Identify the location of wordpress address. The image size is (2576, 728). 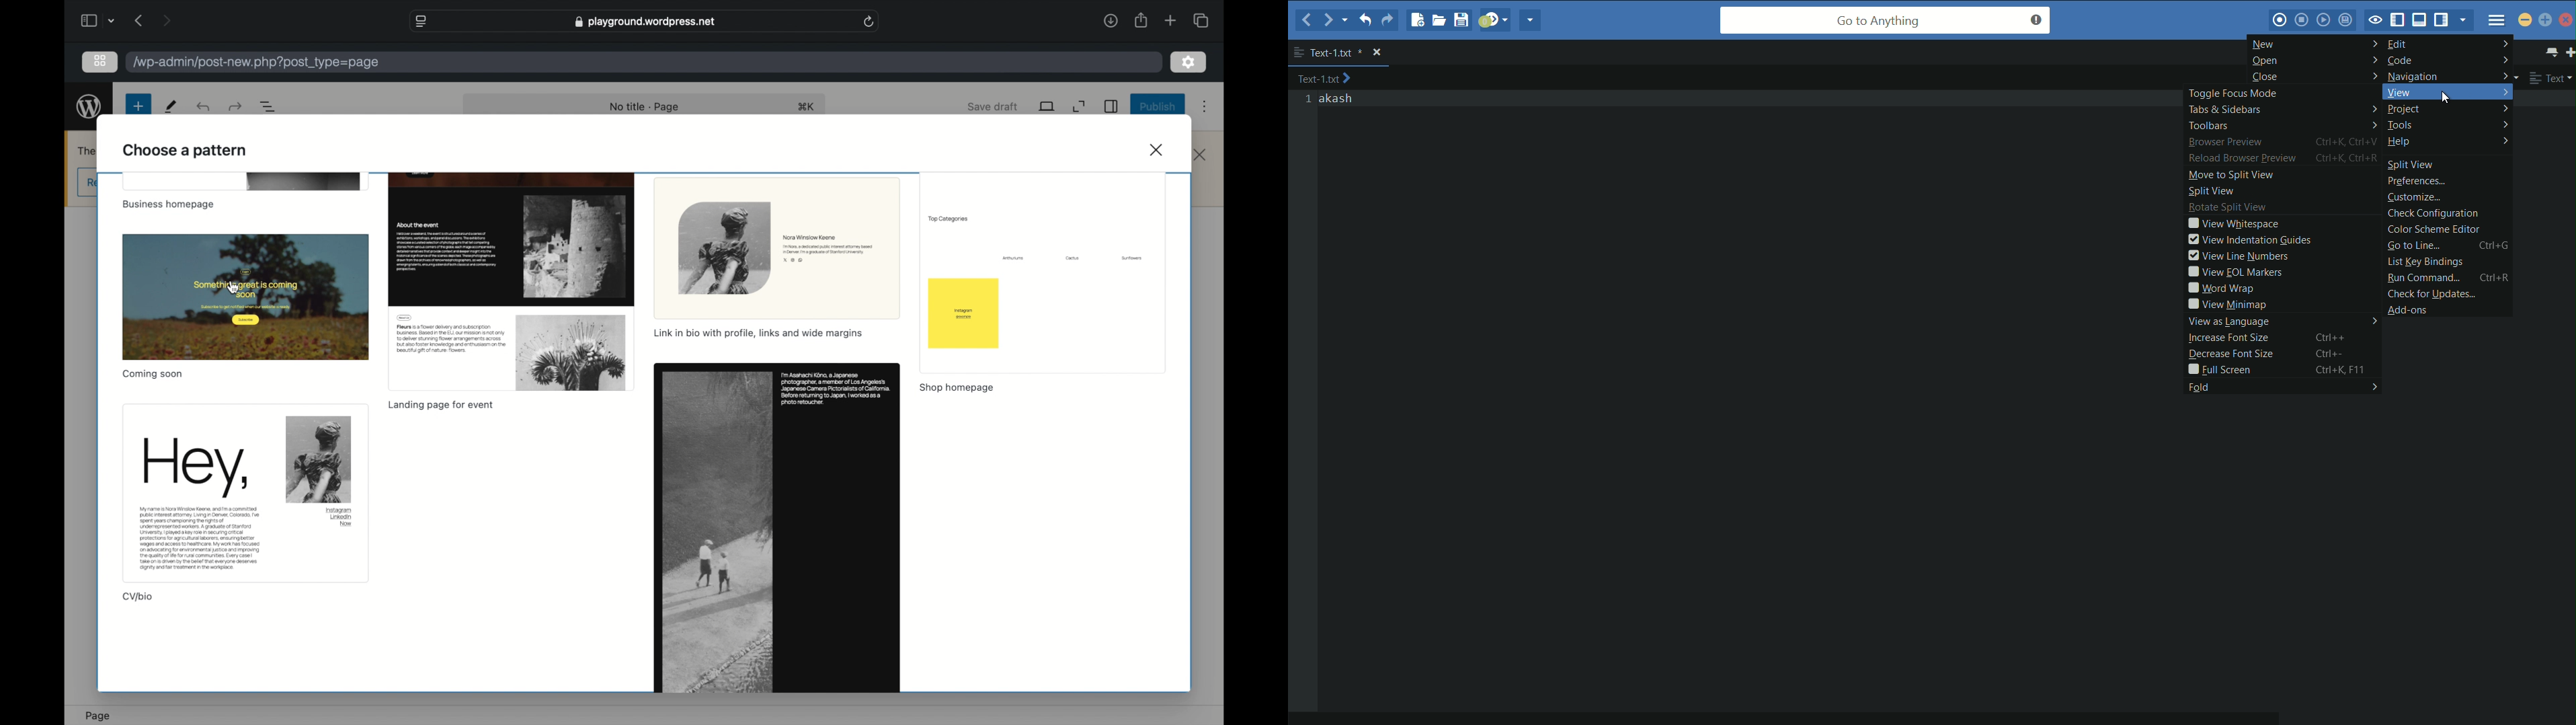
(255, 62).